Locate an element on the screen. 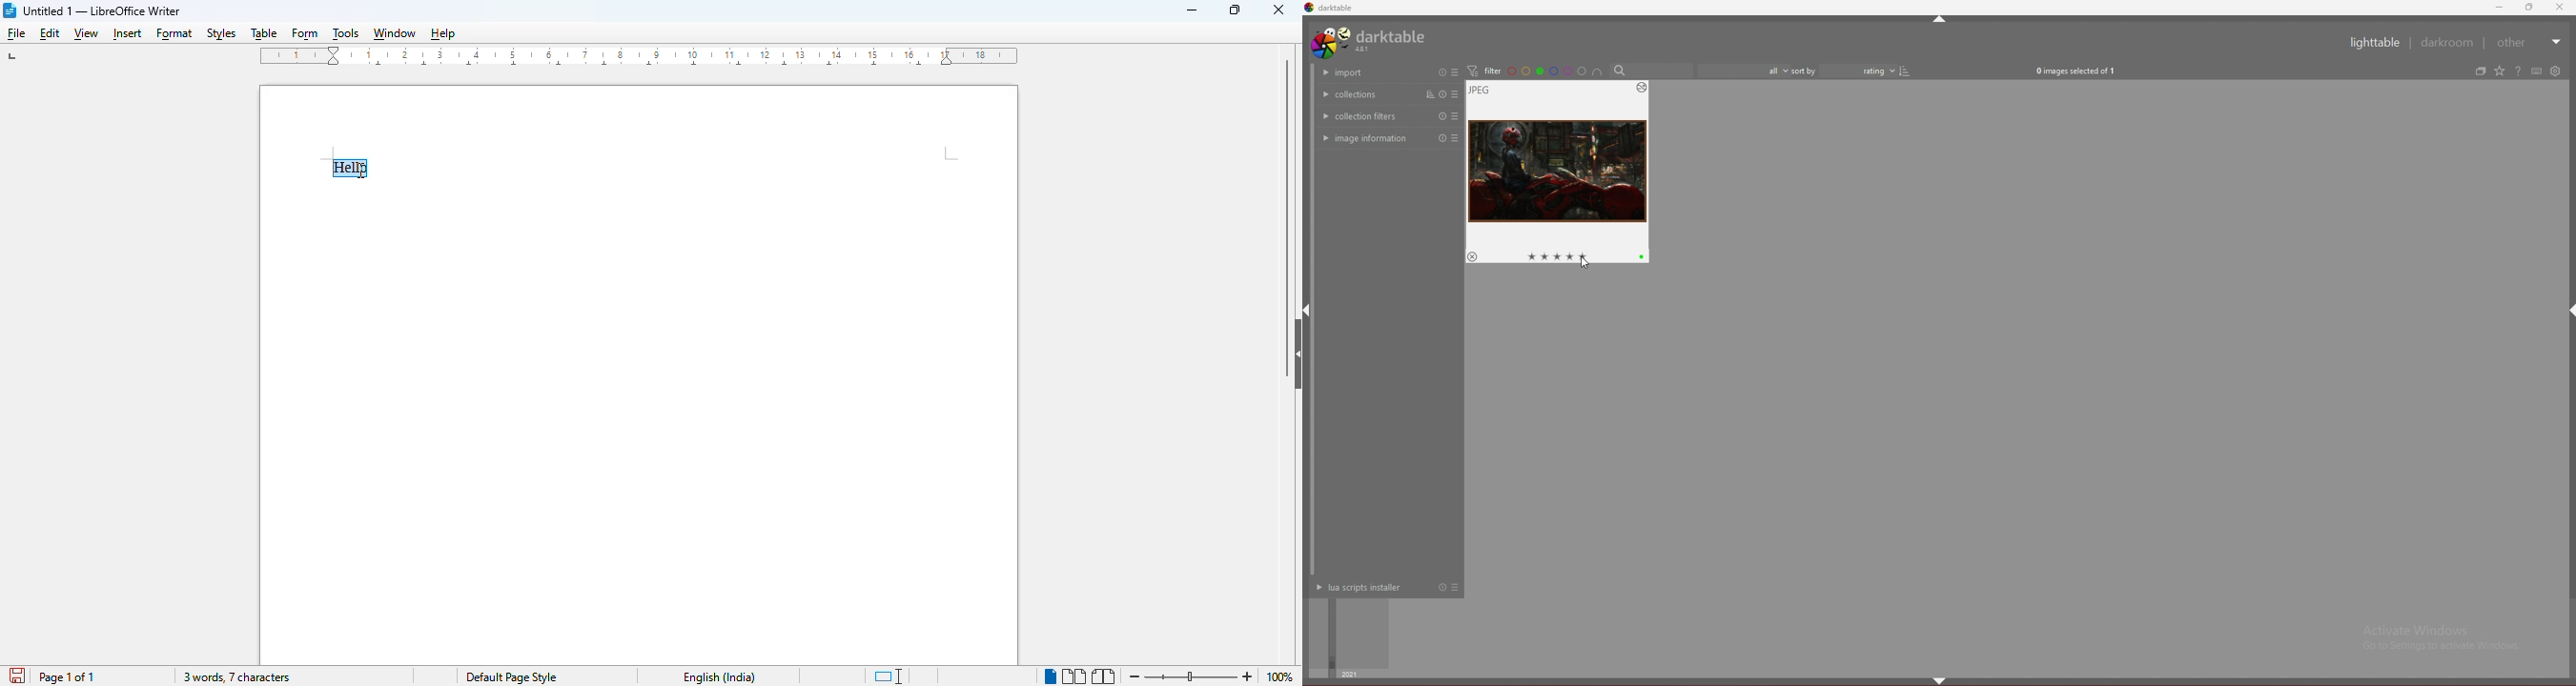 Image resolution: width=2576 pixels, height=700 pixels. time selector is located at coordinates (1347, 634).